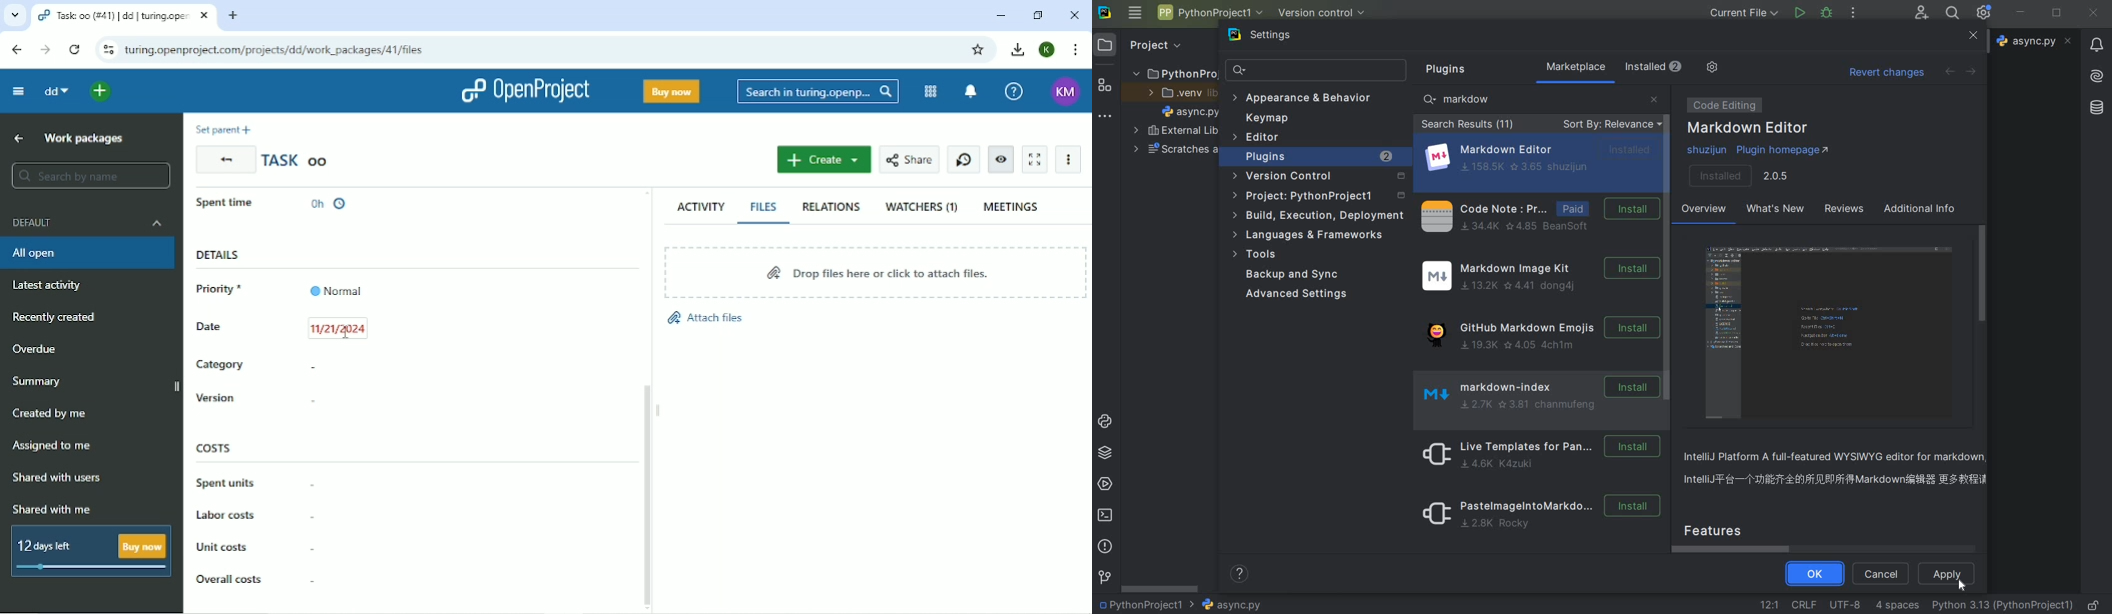  What do you see at coordinates (314, 368) in the screenshot?
I see `-` at bounding box center [314, 368].